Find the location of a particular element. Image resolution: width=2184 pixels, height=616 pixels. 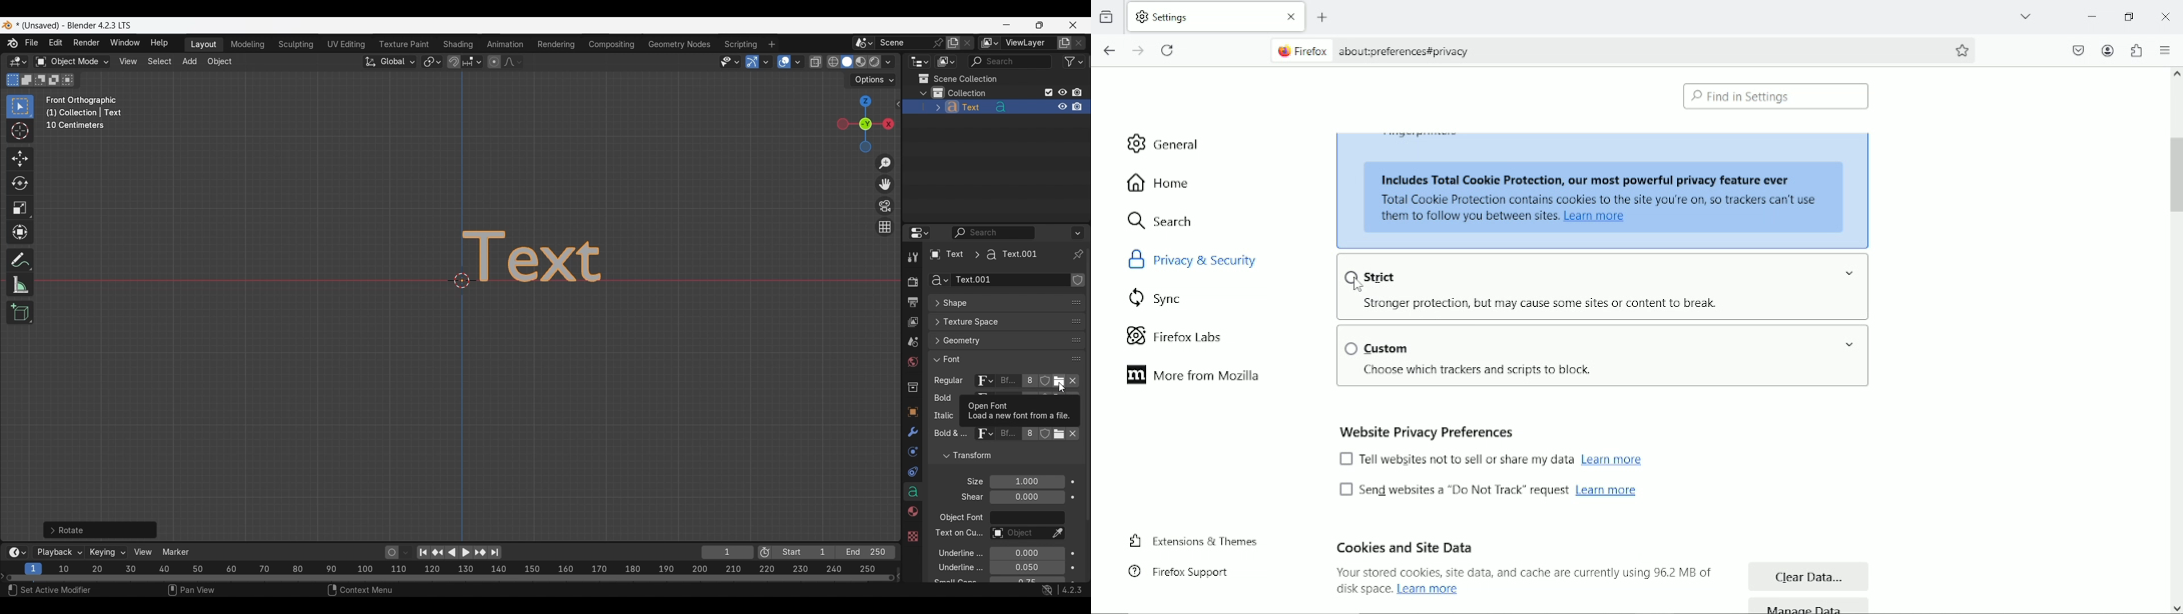

Auto keying  is located at coordinates (392, 553).